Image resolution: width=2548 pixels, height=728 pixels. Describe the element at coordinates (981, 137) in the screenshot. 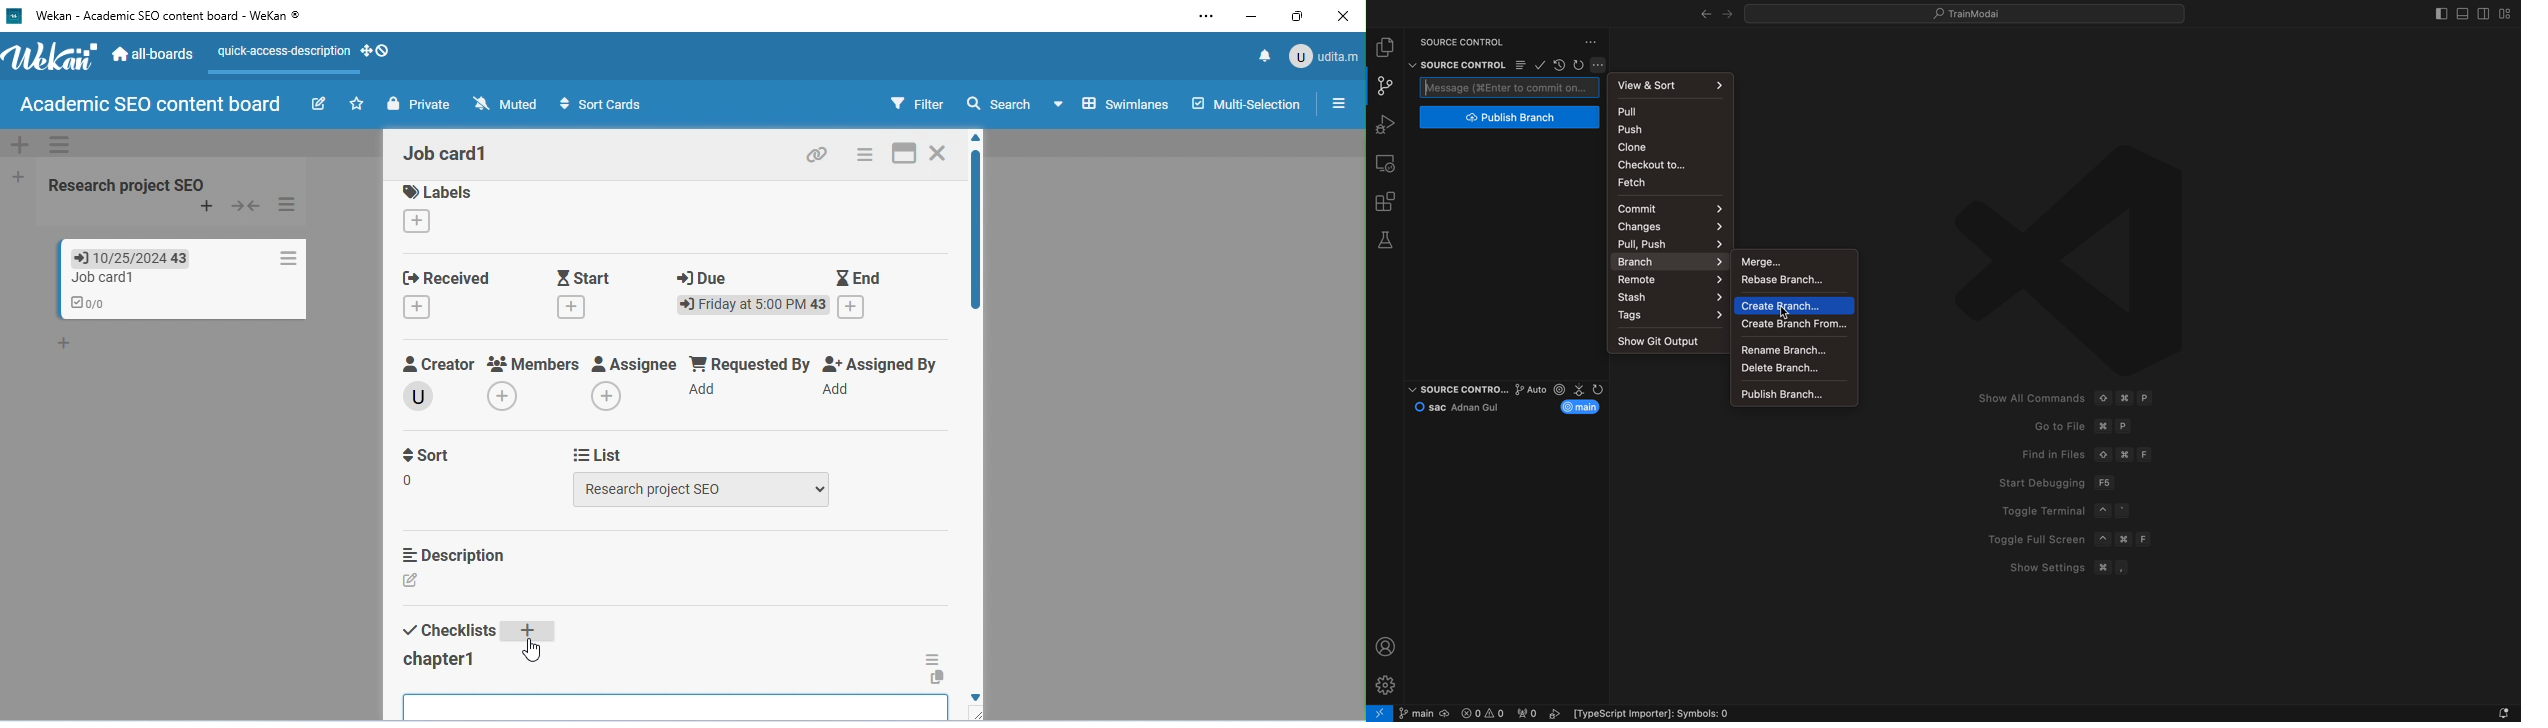

I see `up` at that location.